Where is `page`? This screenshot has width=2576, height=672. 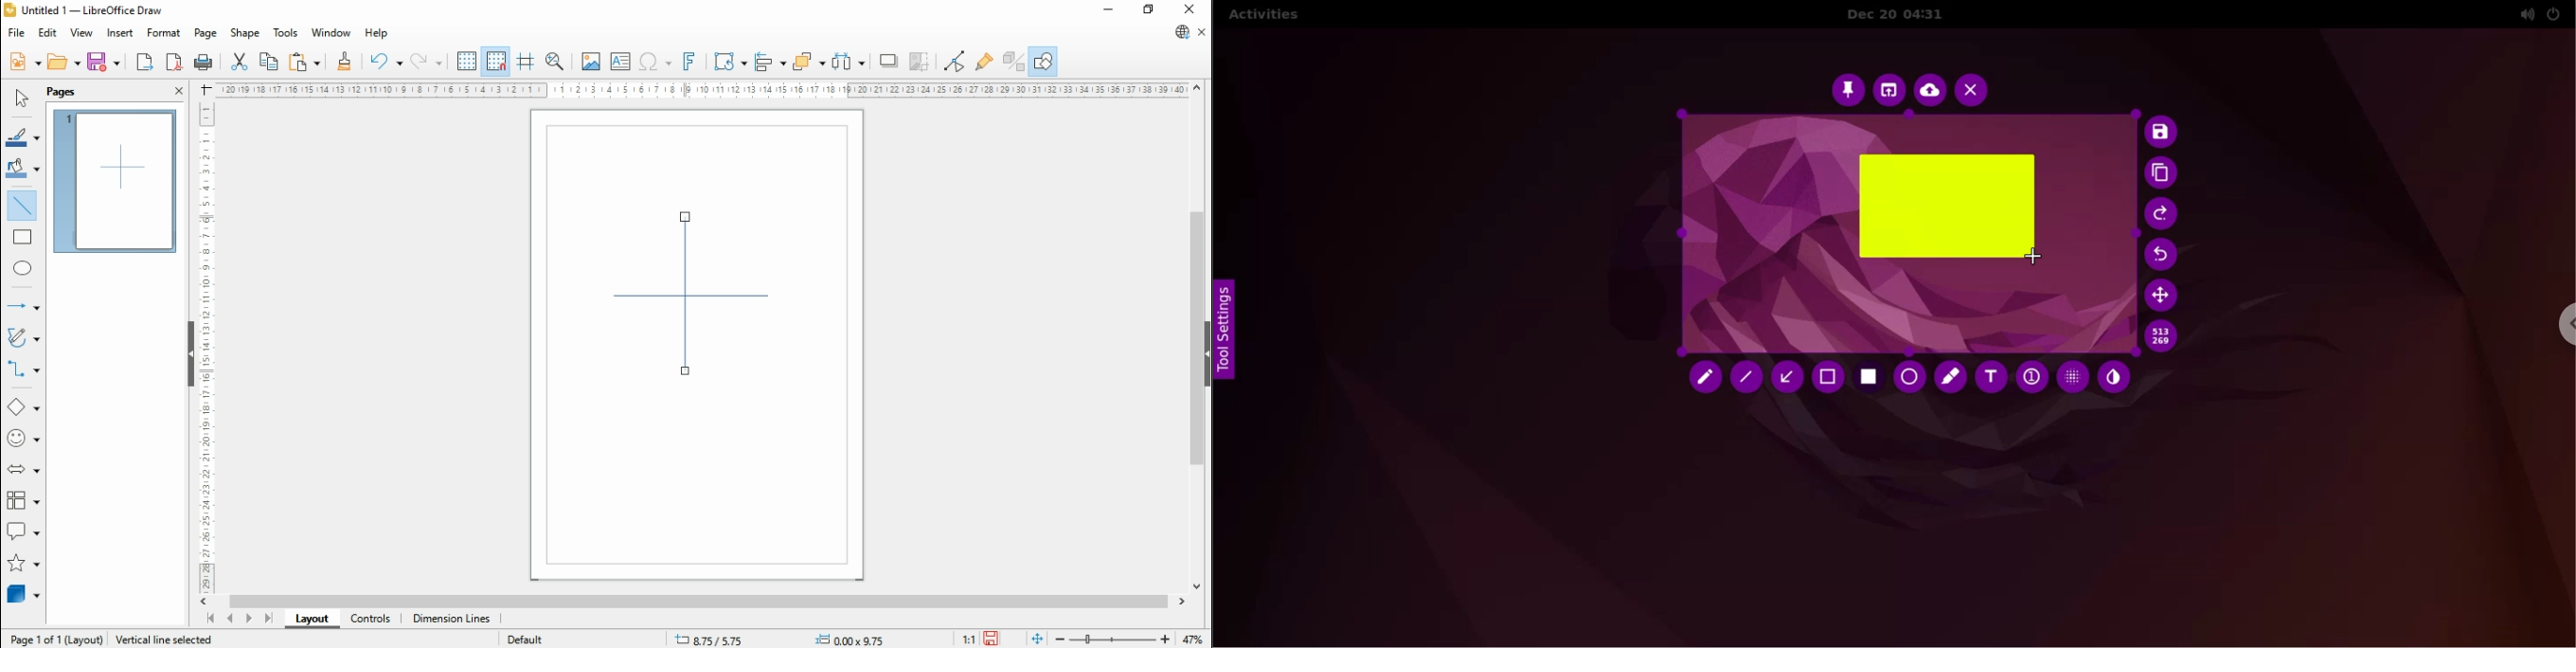
page is located at coordinates (204, 33).